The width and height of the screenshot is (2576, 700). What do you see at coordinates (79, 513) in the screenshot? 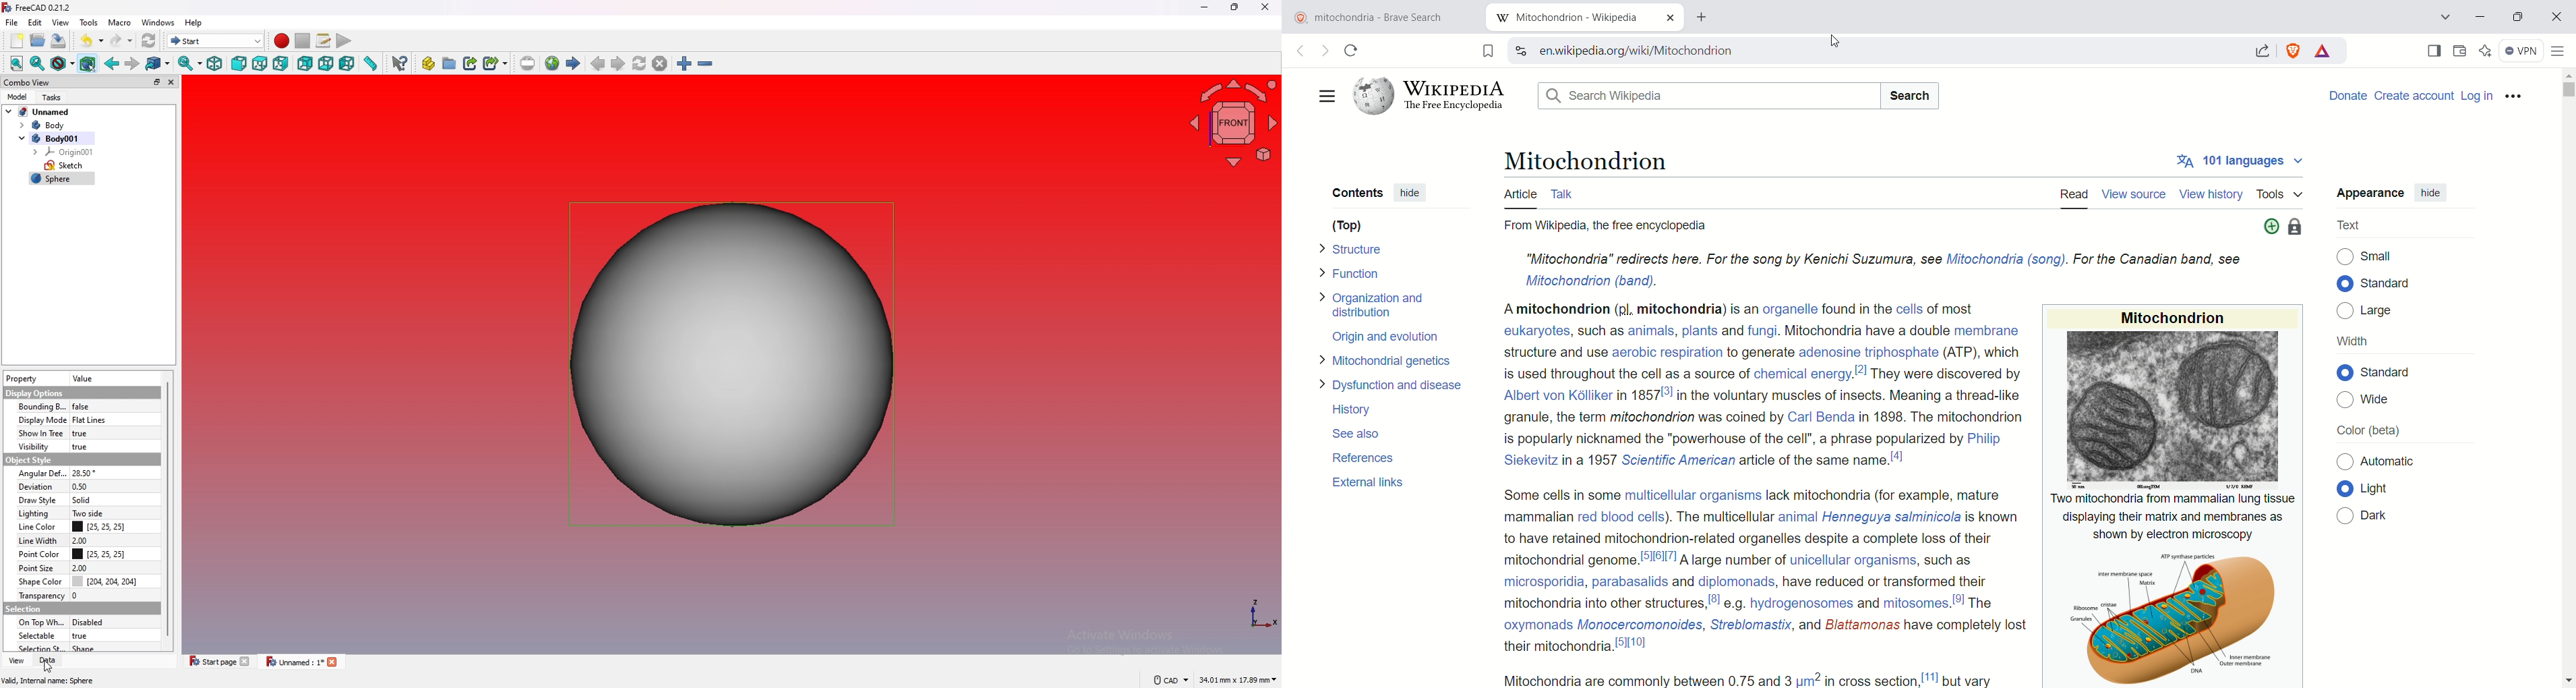
I see `lighting` at bounding box center [79, 513].